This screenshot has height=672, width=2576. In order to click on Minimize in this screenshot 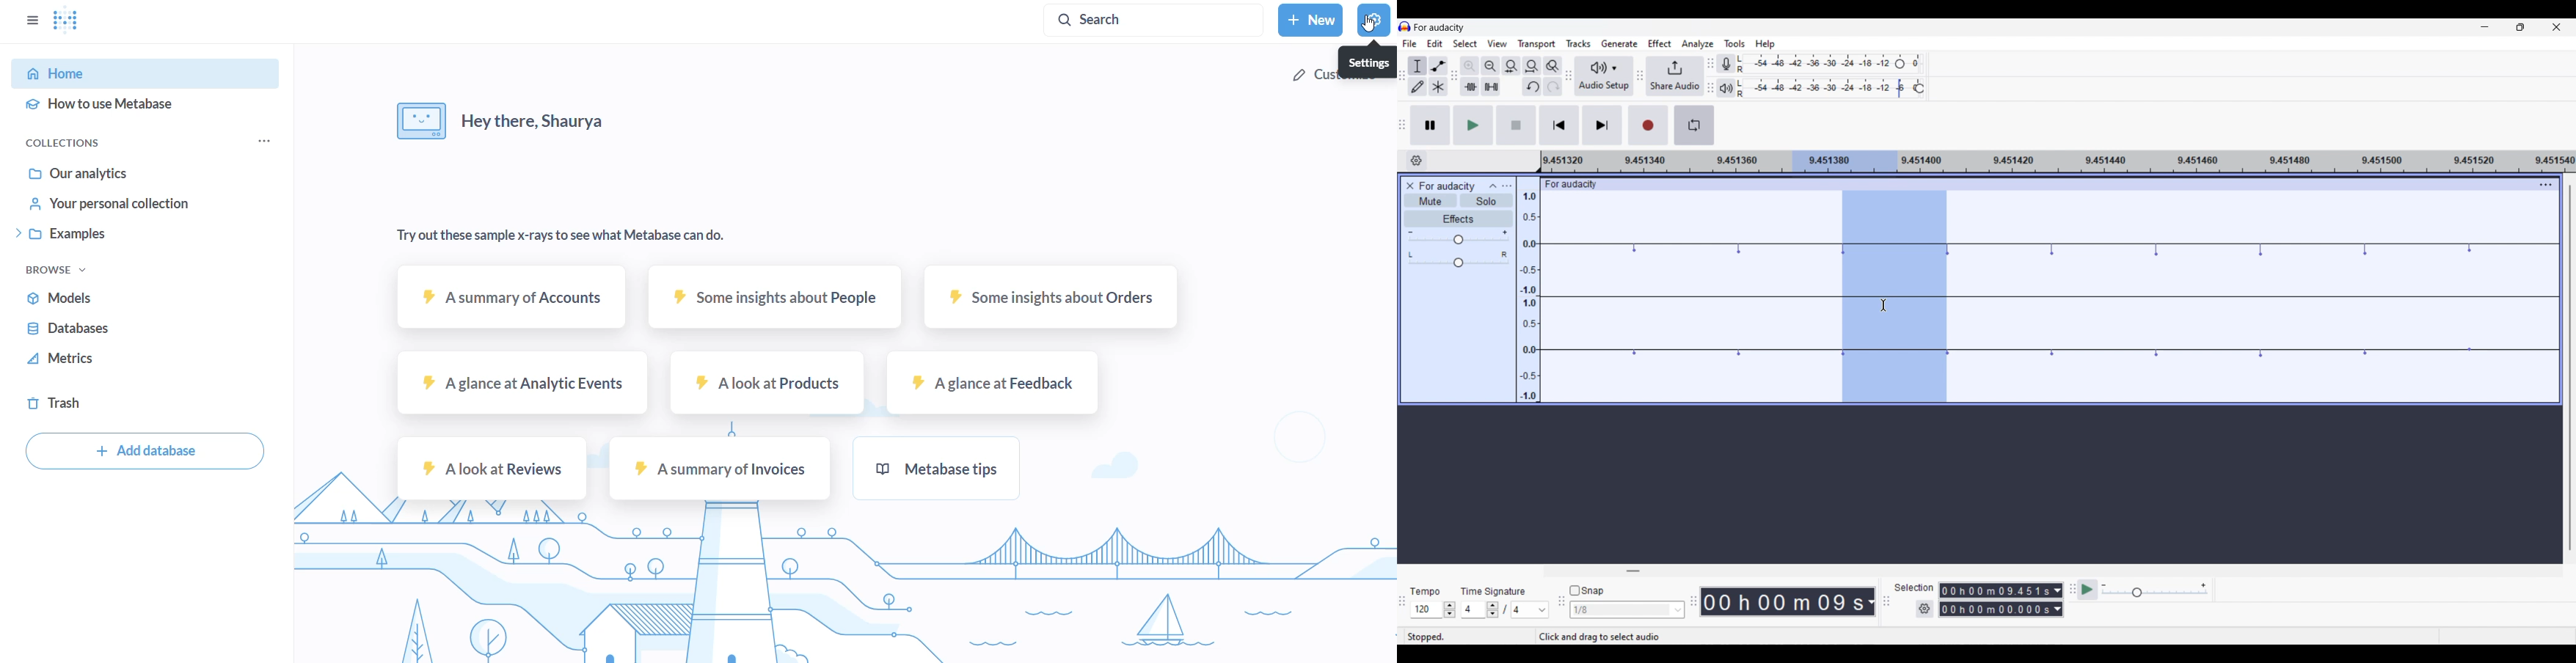, I will do `click(2485, 26)`.